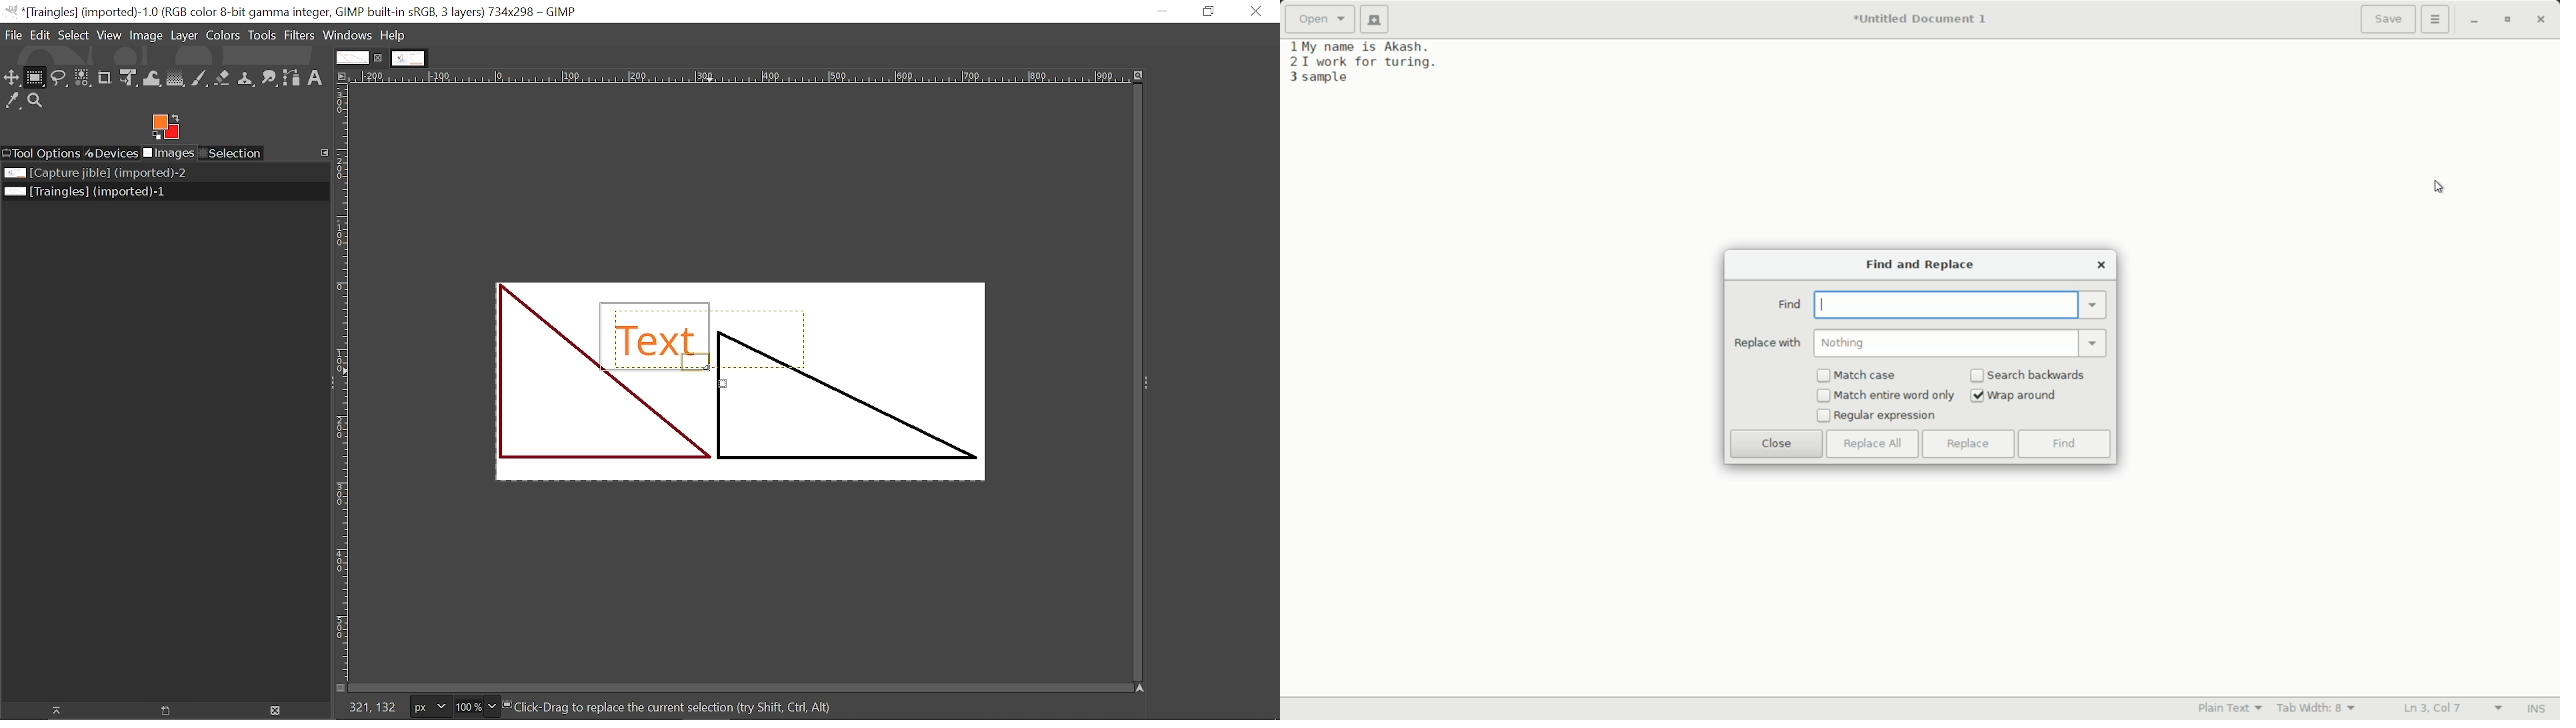 Image resolution: width=2576 pixels, height=728 pixels. Describe the element at coordinates (247, 79) in the screenshot. I see `Clone tool` at that location.